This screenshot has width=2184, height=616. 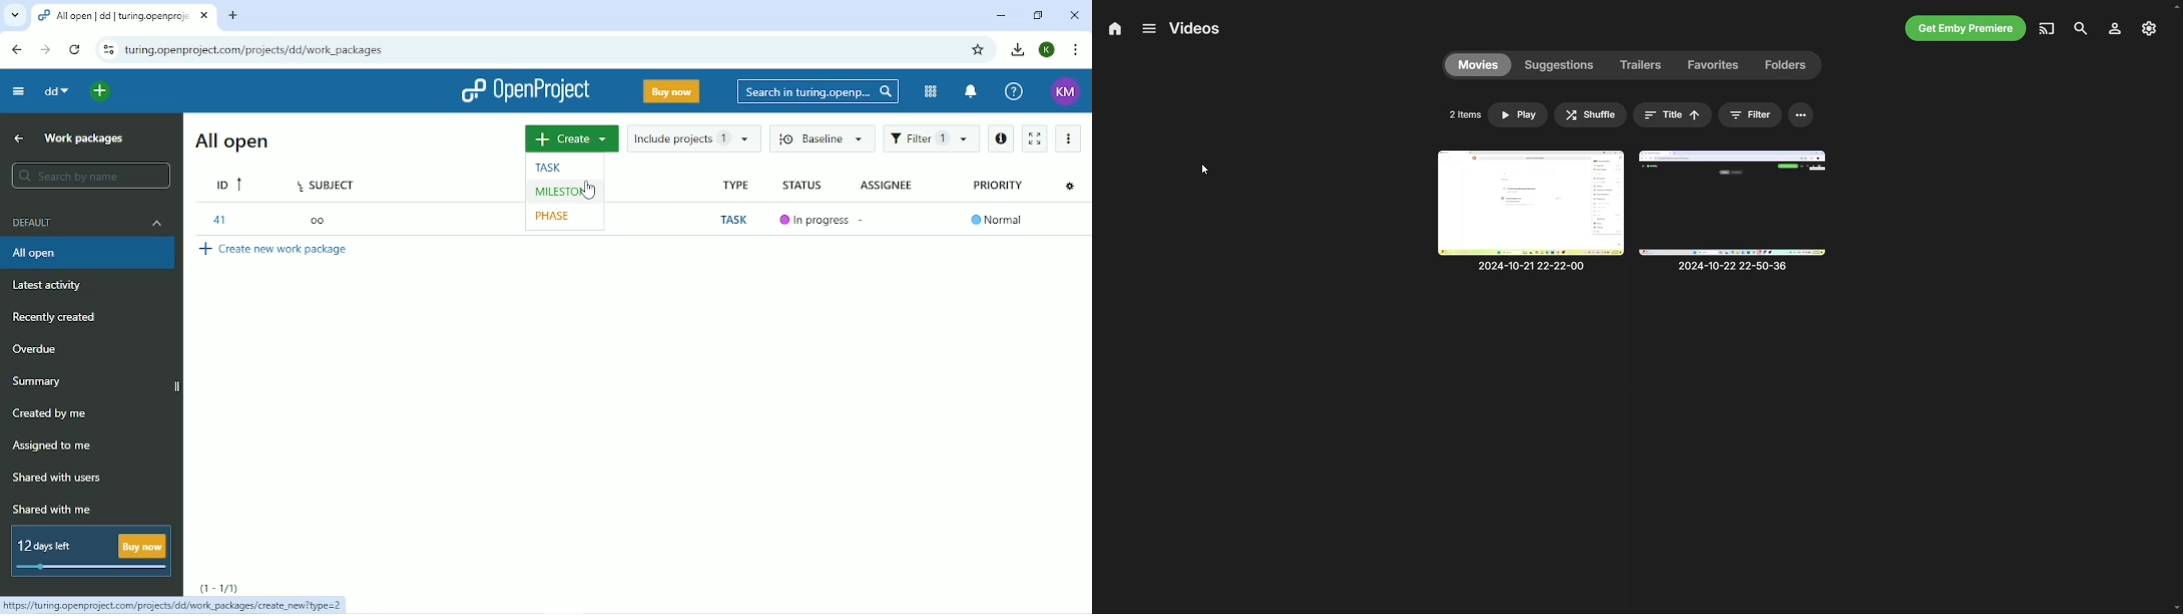 I want to click on New tab, so click(x=233, y=16).